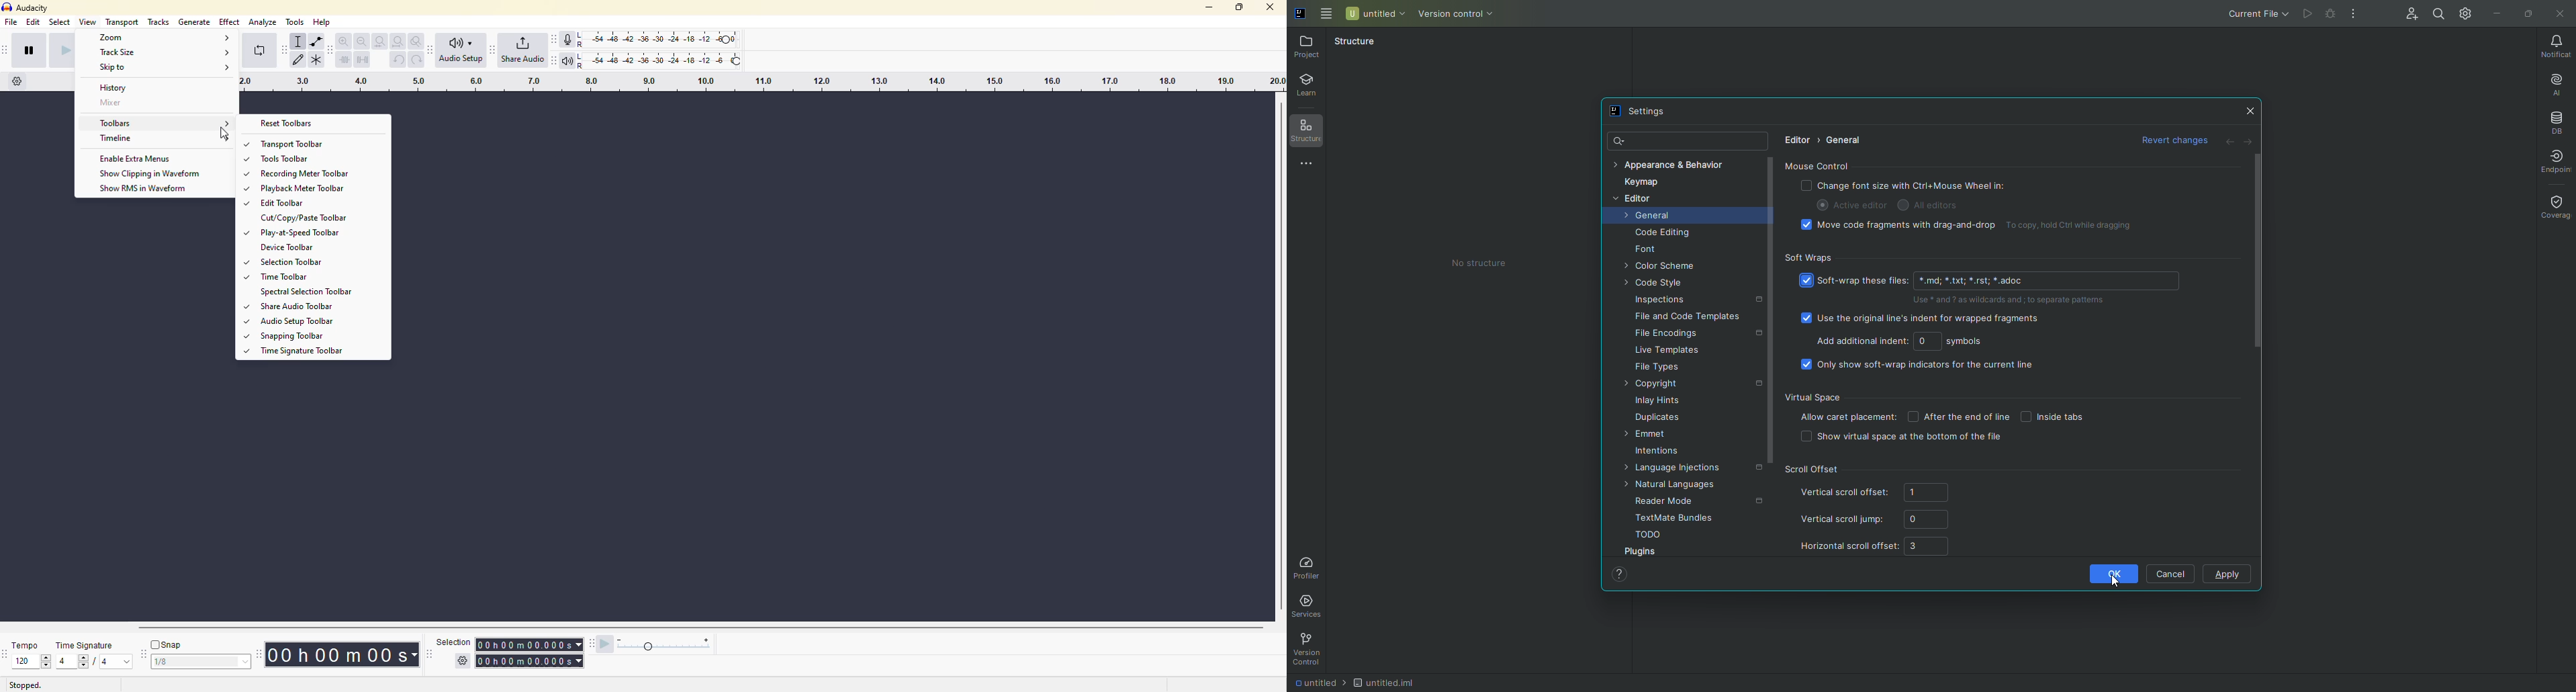 This screenshot has width=2576, height=700. What do you see at coordinates (288, 247) in the screenshot?
I see `device toolbar` at bounding box center [288, 247].